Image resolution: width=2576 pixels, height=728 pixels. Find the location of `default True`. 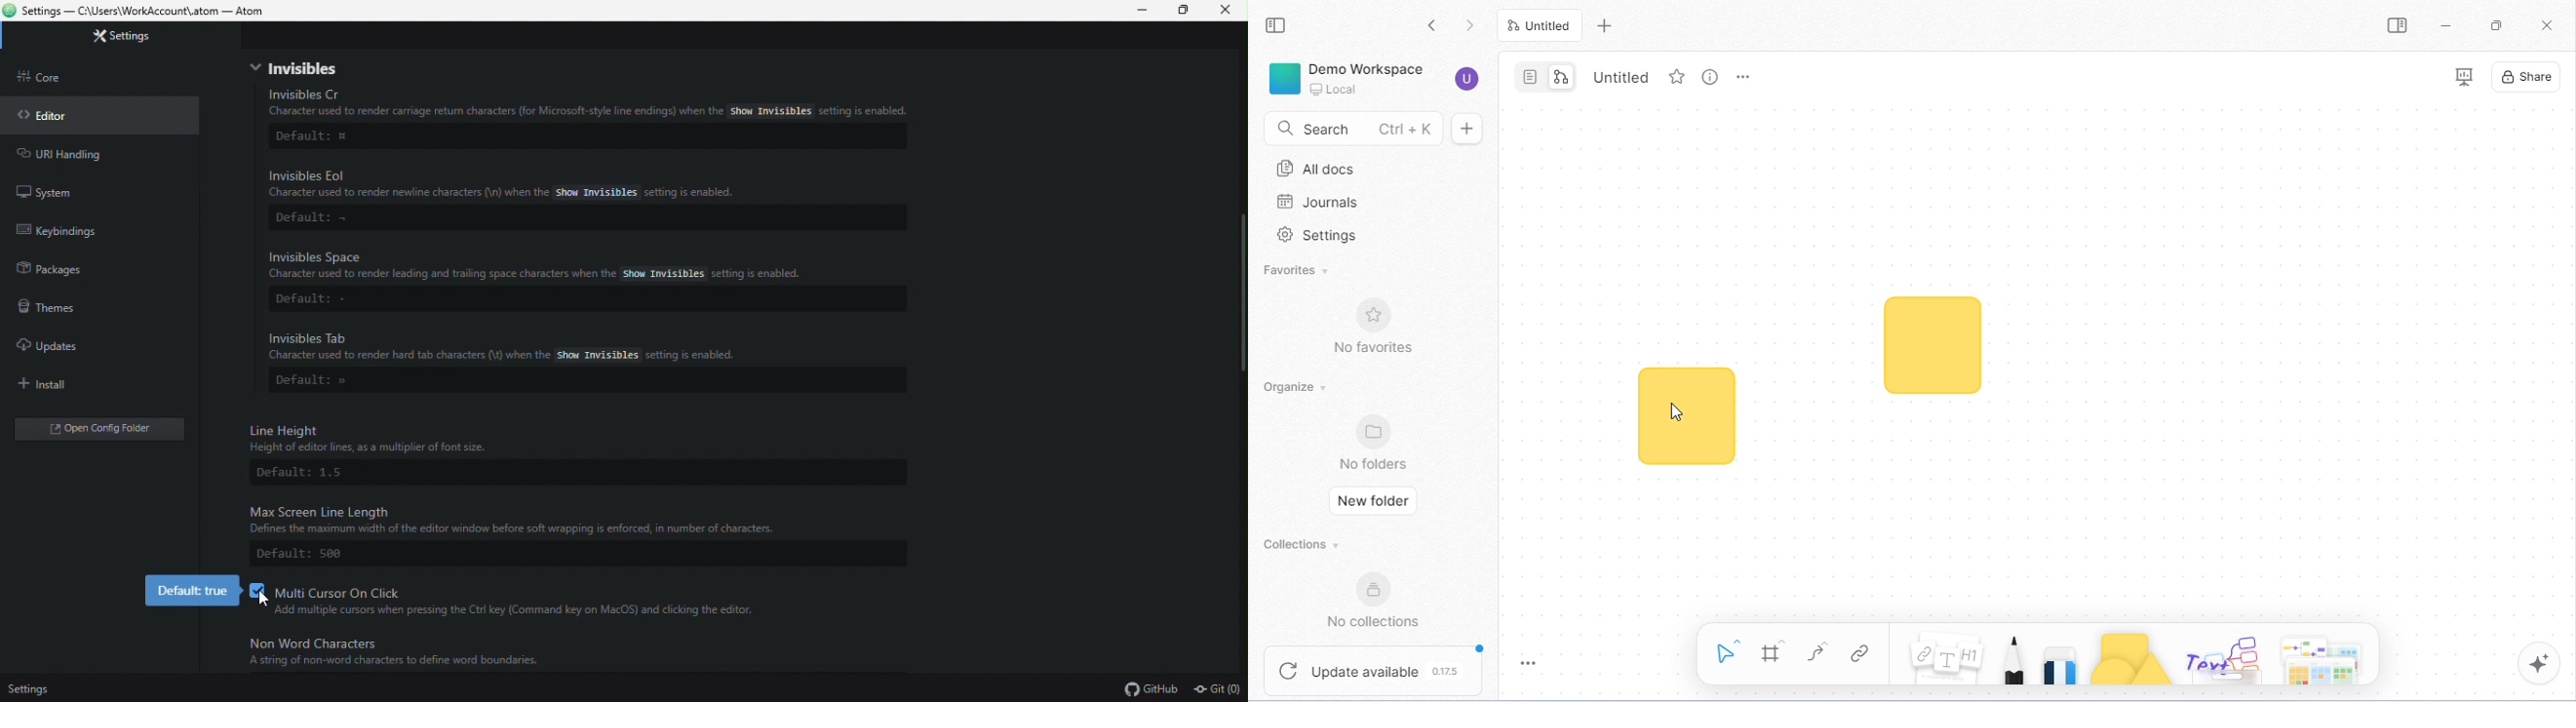

default True is located at coordinates (191, 591).